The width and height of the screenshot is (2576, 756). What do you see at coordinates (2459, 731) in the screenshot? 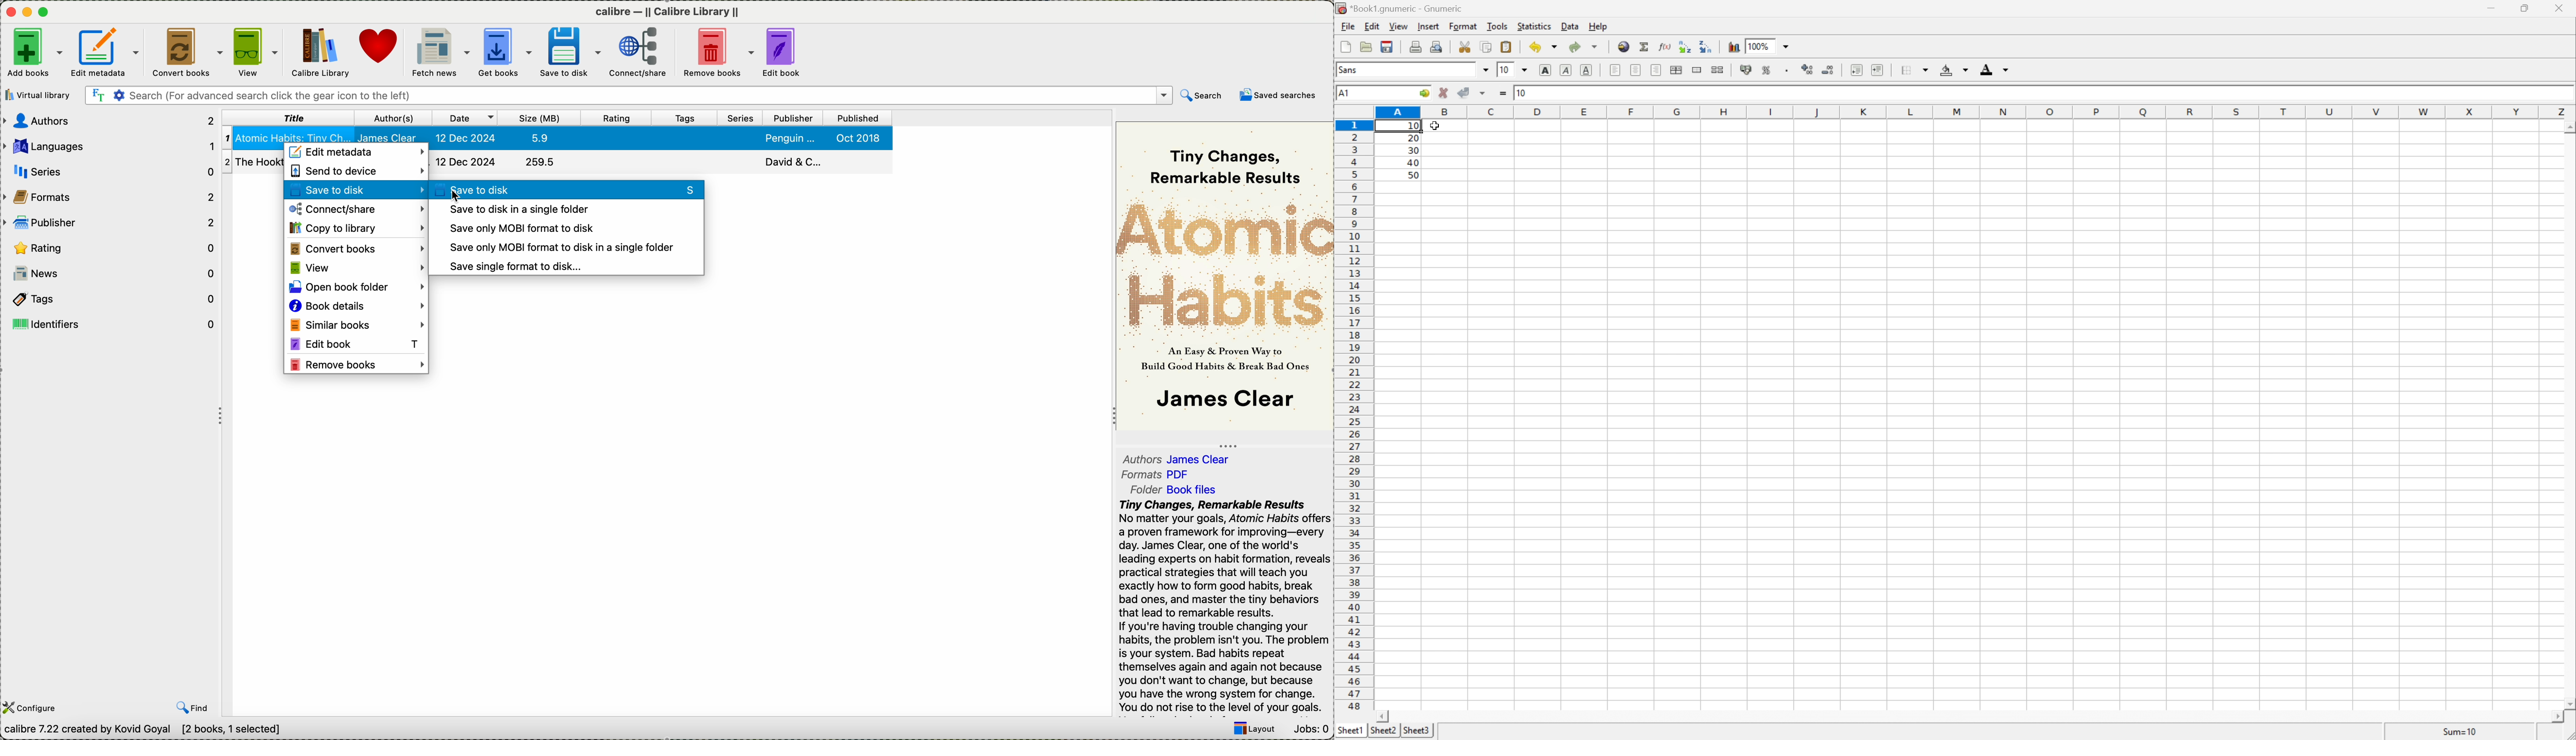
I see `Sum=10` at bounding box center [2459, 731].